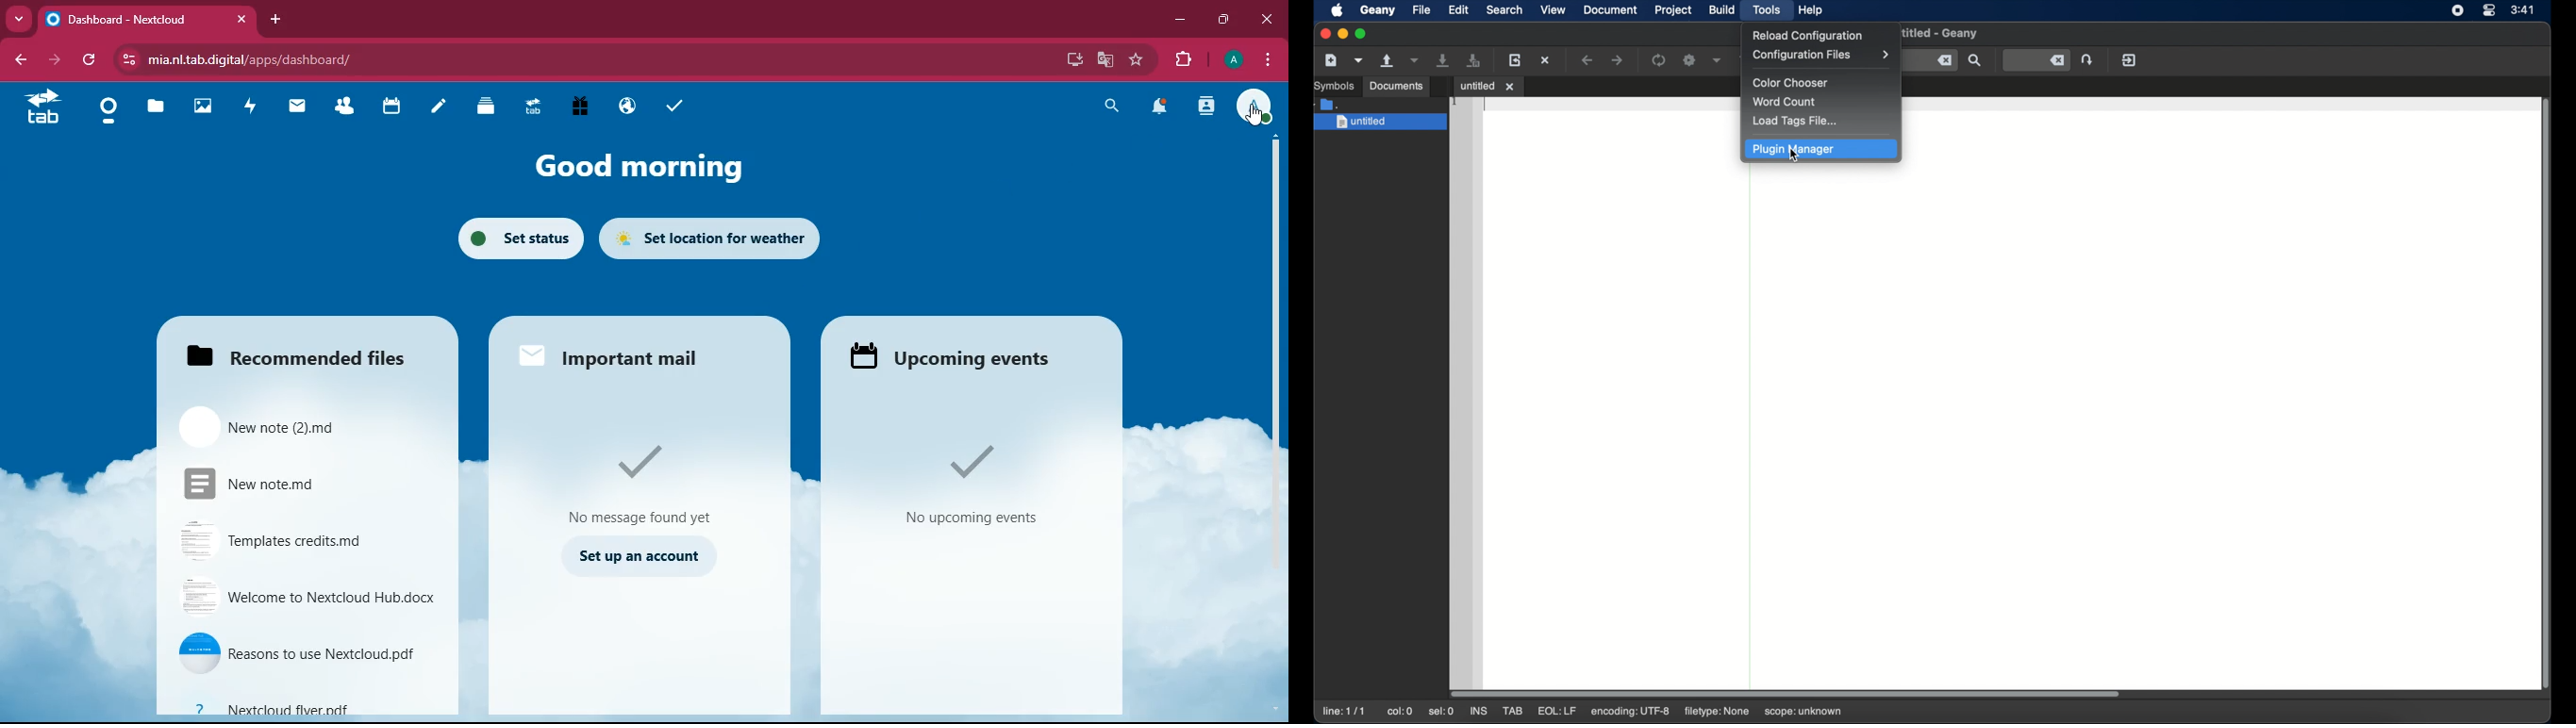  Describe the element at coordinates (1104, 60) in the screenshot. I see `google translate` at that location.